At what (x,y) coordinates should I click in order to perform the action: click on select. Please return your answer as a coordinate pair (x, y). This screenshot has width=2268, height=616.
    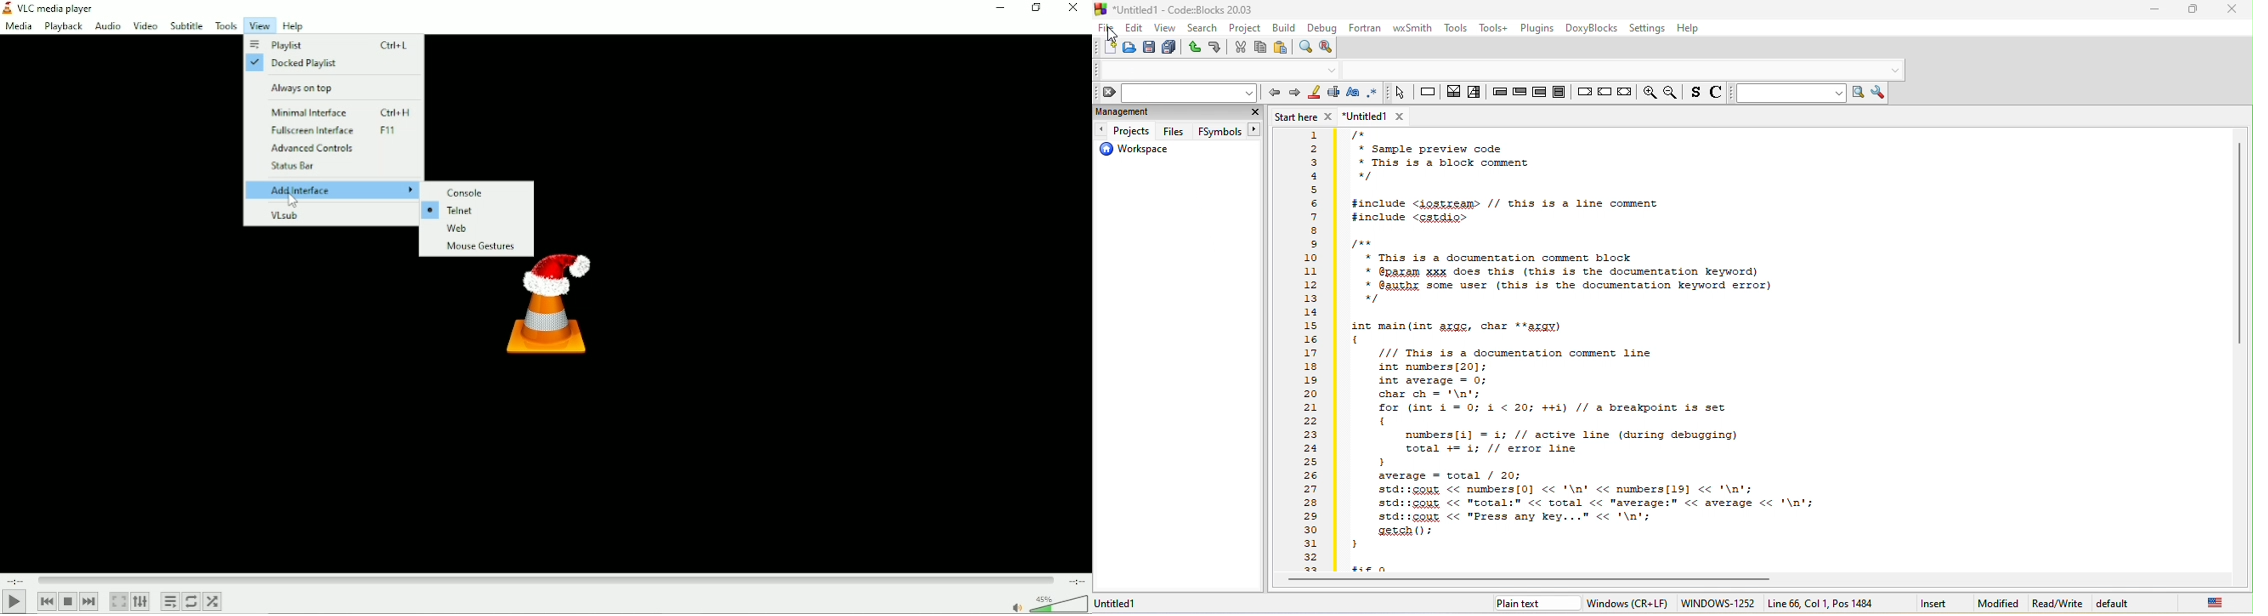
    Looking at the image, I should click on (1399, 94).